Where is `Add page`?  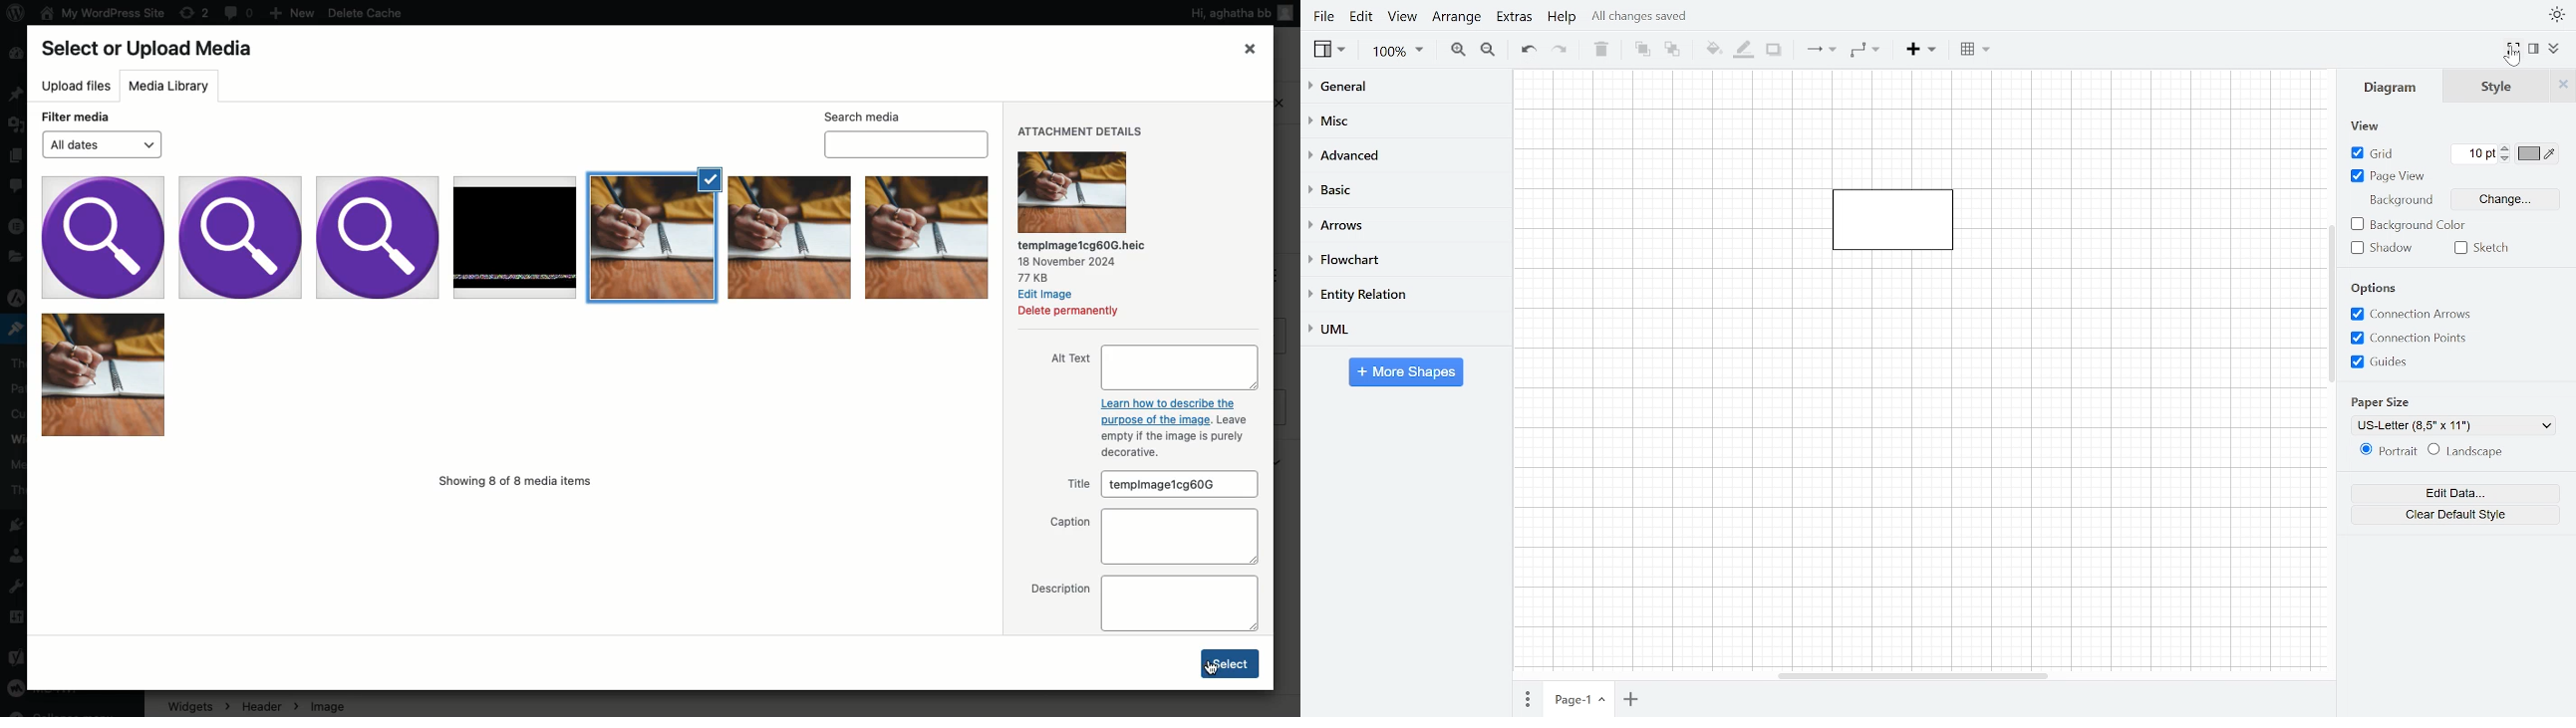 Add page is located at coordinates (1630, 700).